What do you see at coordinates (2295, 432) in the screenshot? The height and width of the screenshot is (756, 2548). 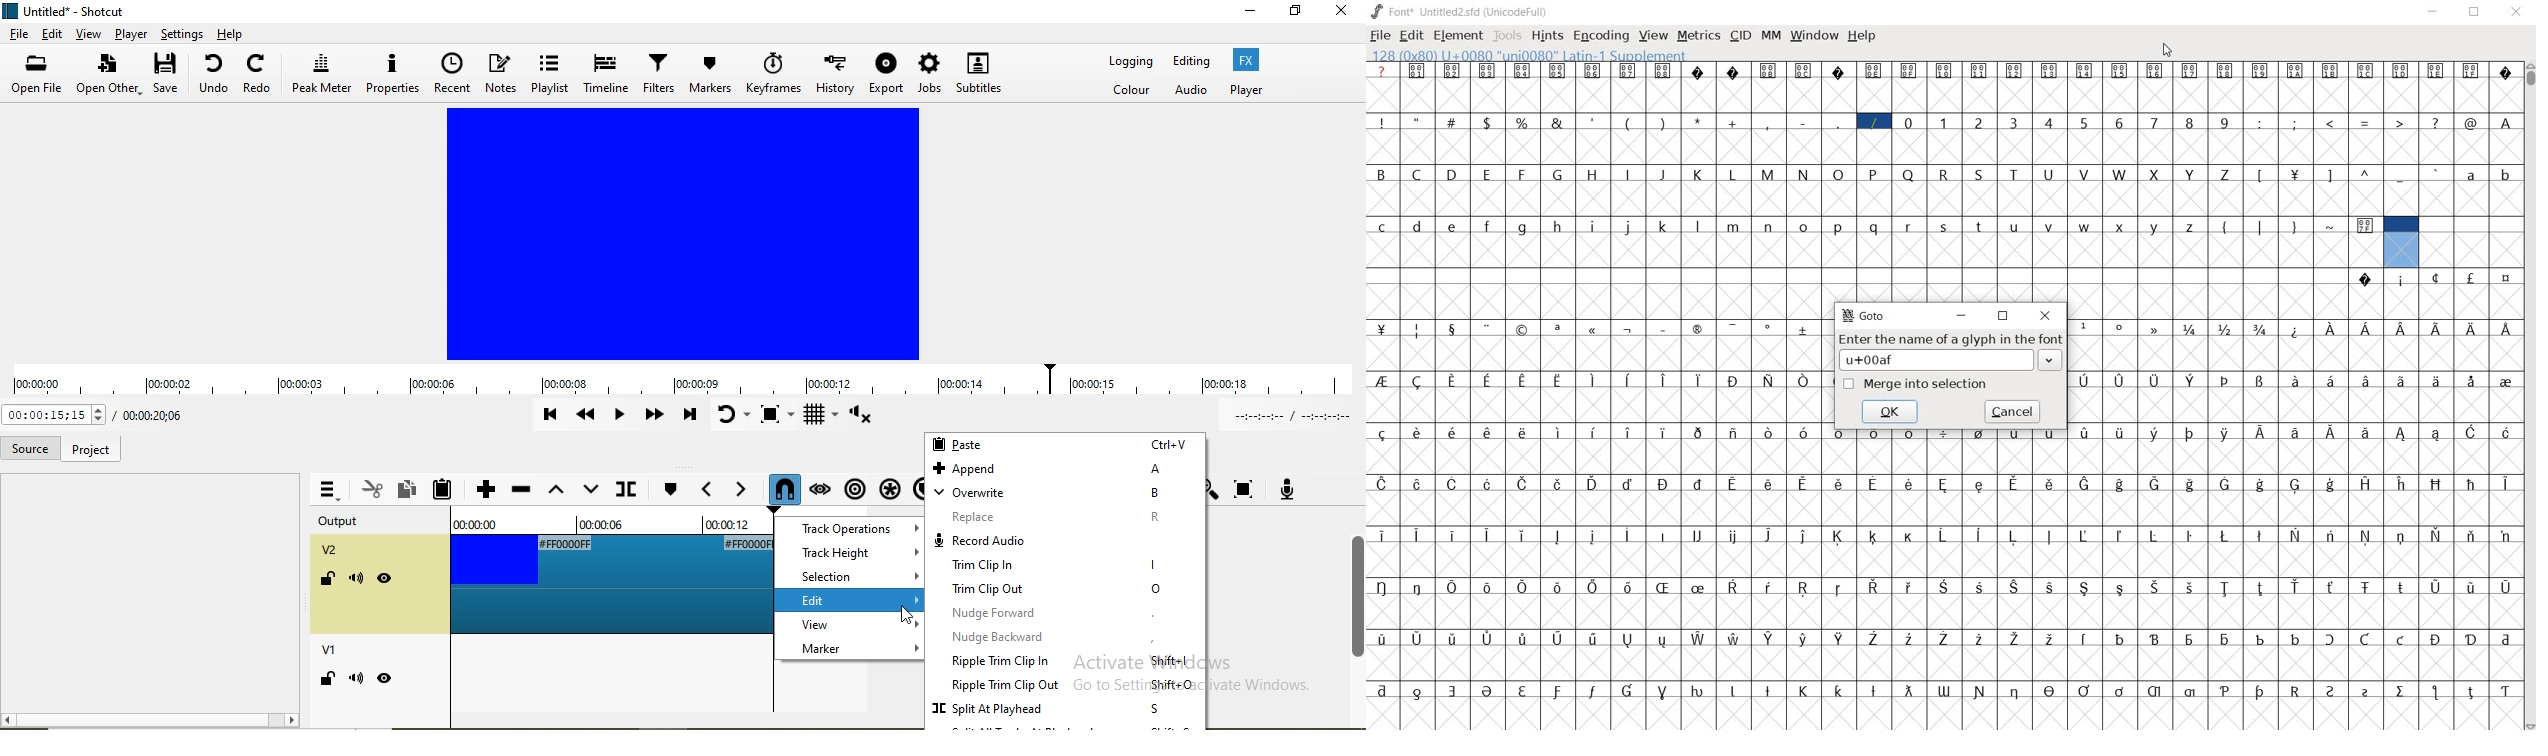 I see `Symbol` at bounding box center [2295, 432].